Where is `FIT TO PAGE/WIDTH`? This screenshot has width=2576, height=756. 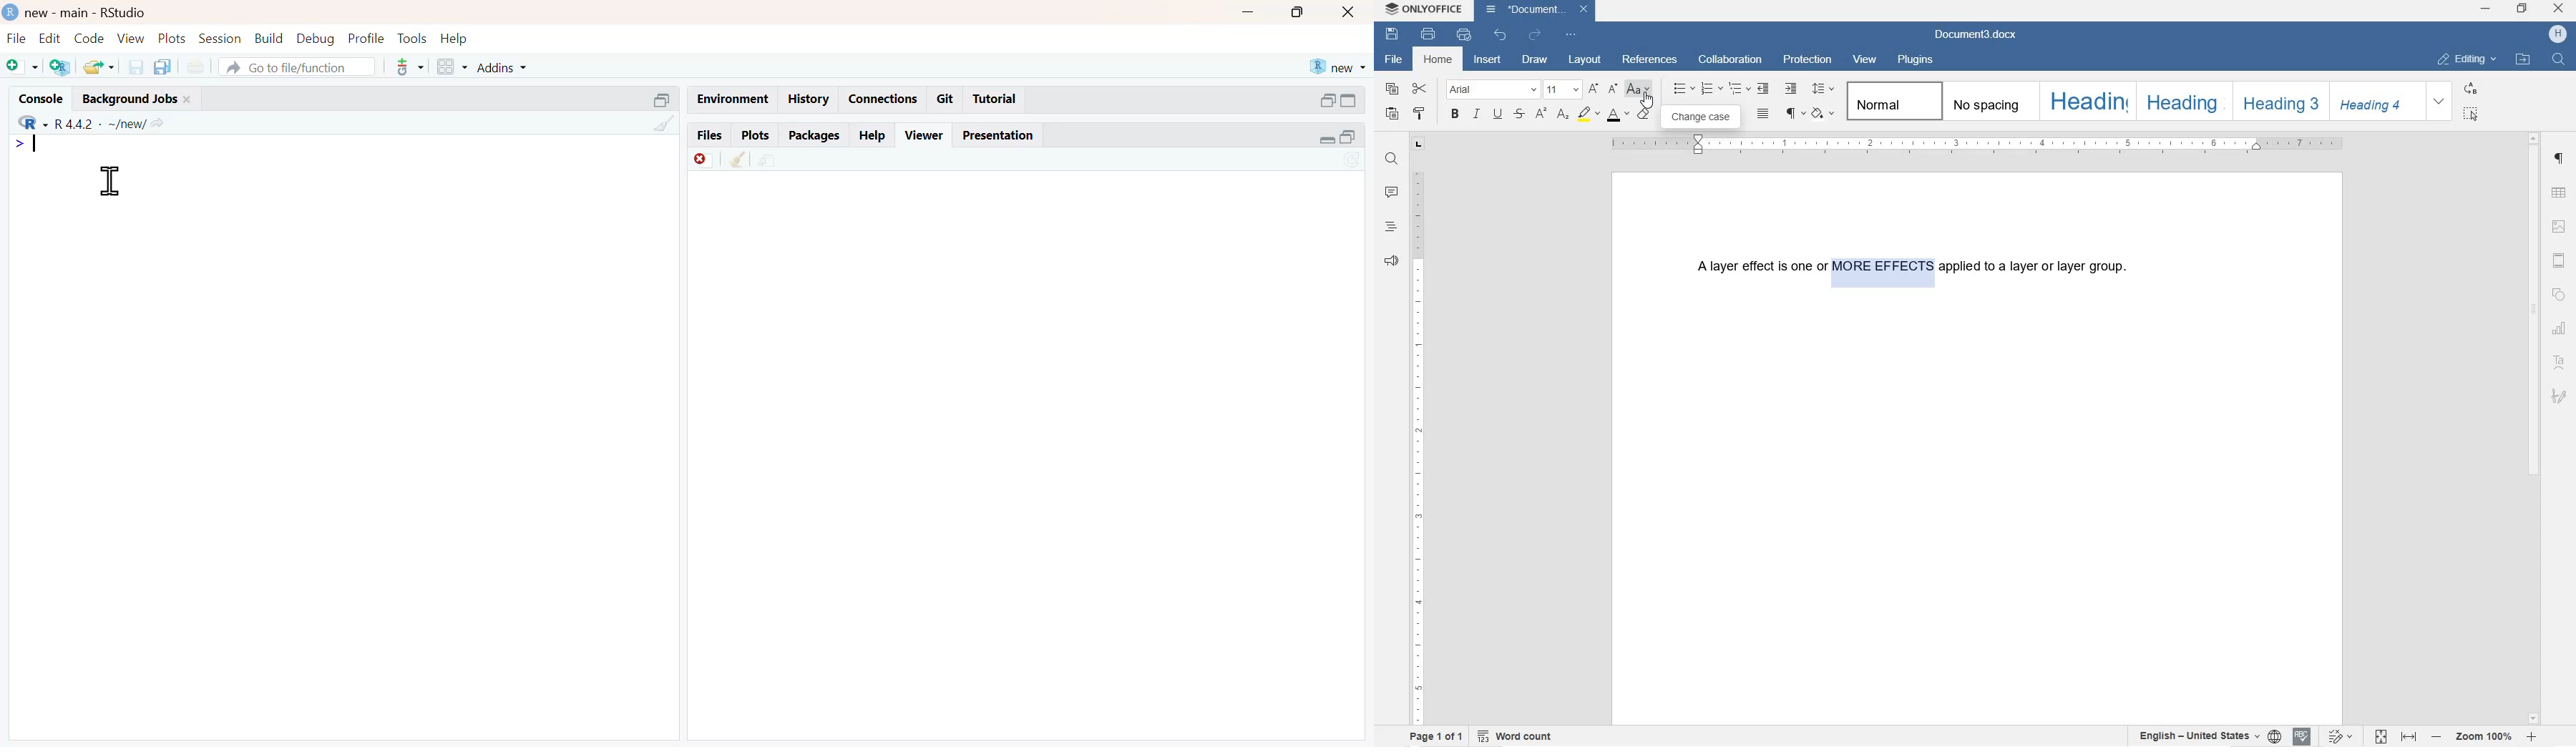 FIT TO PAGE/WIDTH is located at coordinates (2399, 738).